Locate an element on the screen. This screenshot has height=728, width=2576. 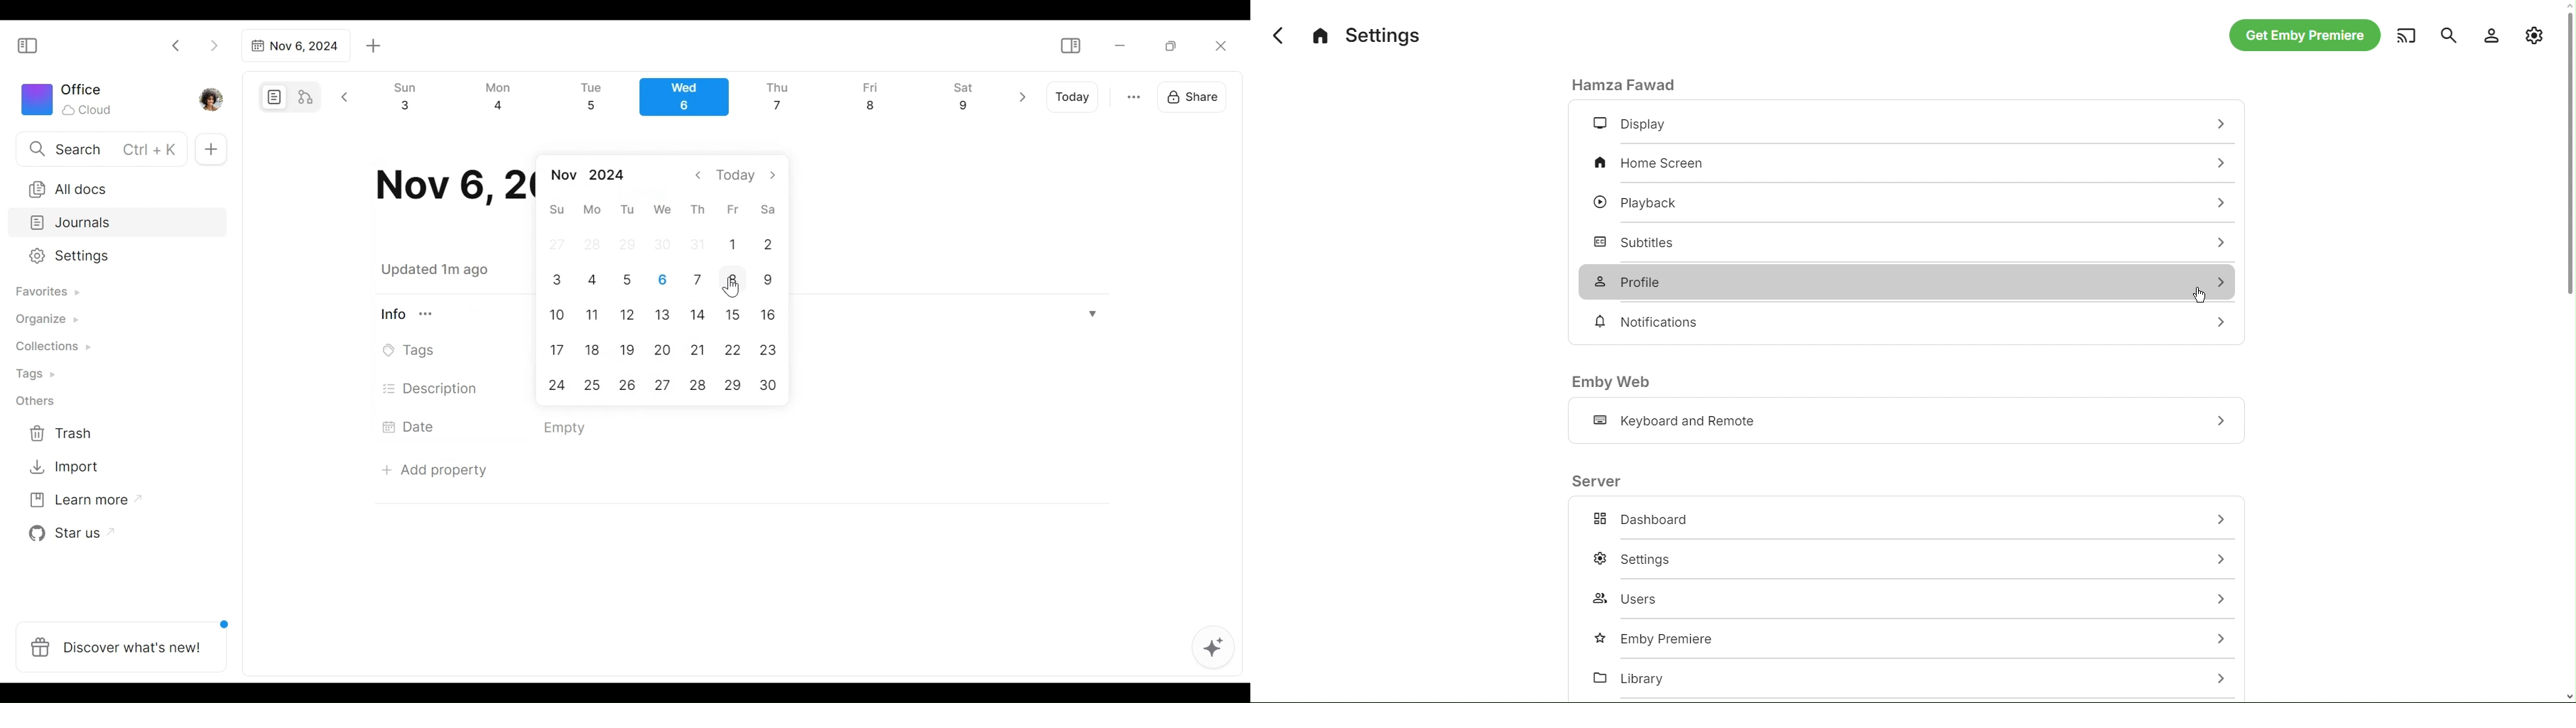
Profile photo is located at coordinates (212, 96).